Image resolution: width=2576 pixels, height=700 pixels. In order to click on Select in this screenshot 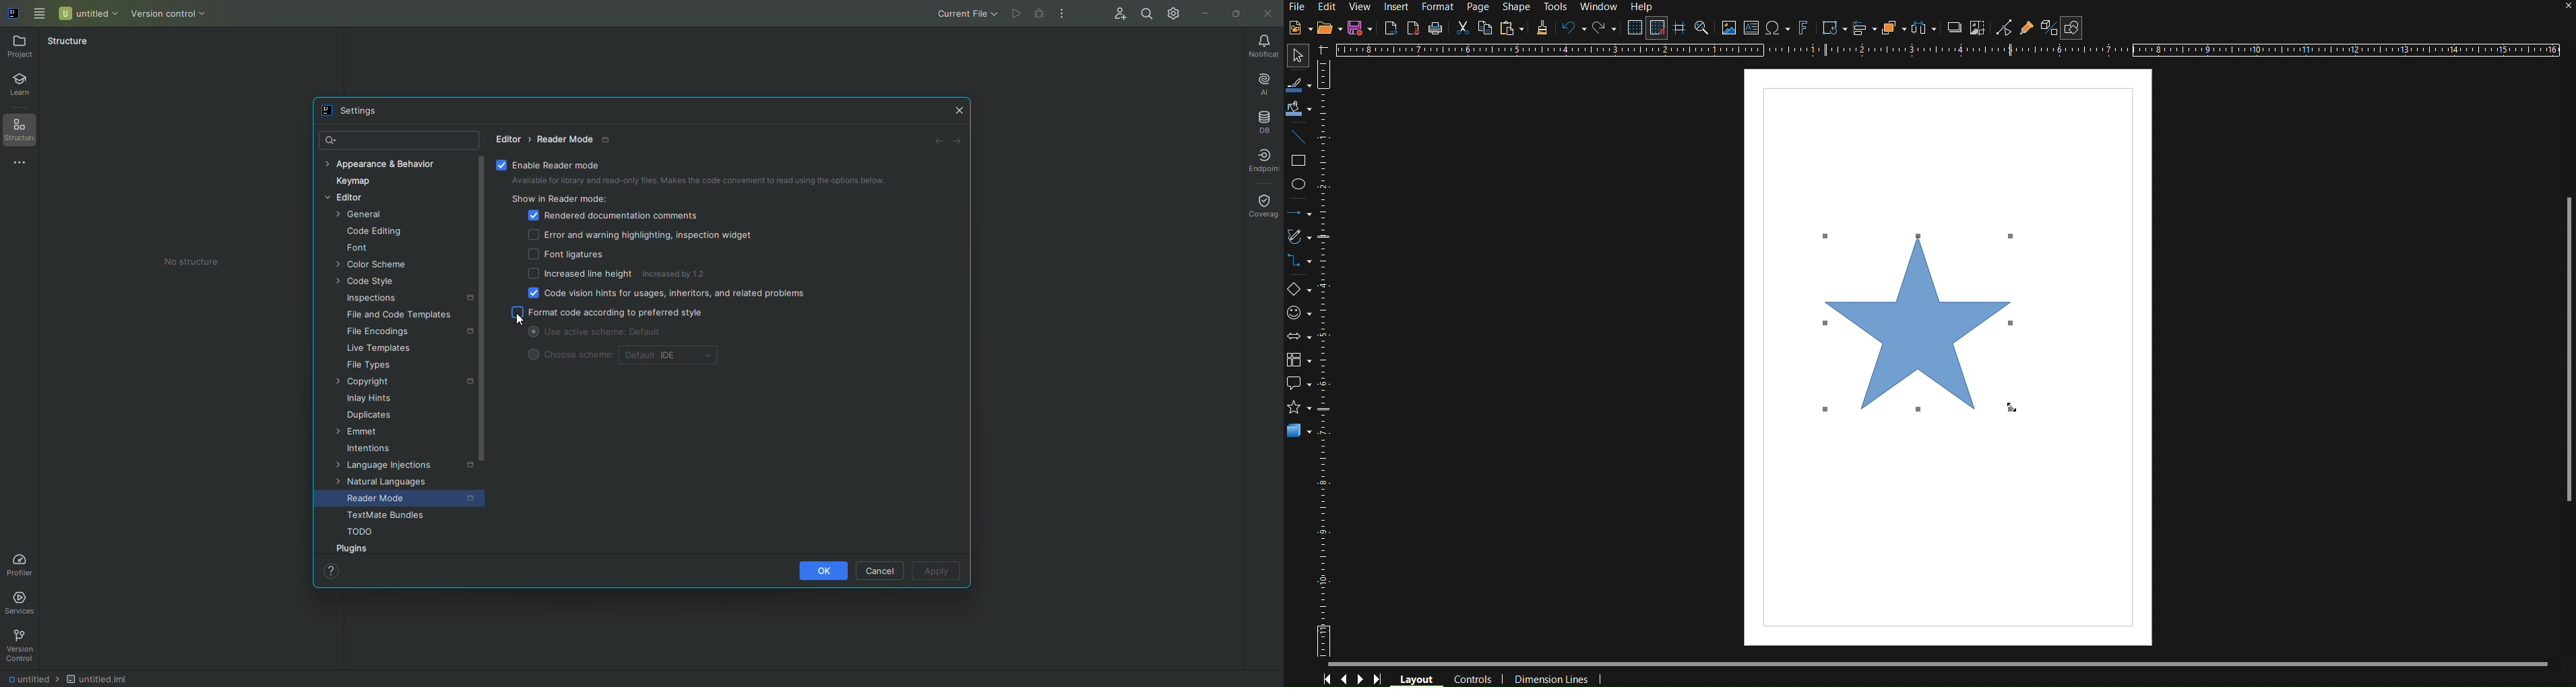, I will do `click(1298, 86)`.